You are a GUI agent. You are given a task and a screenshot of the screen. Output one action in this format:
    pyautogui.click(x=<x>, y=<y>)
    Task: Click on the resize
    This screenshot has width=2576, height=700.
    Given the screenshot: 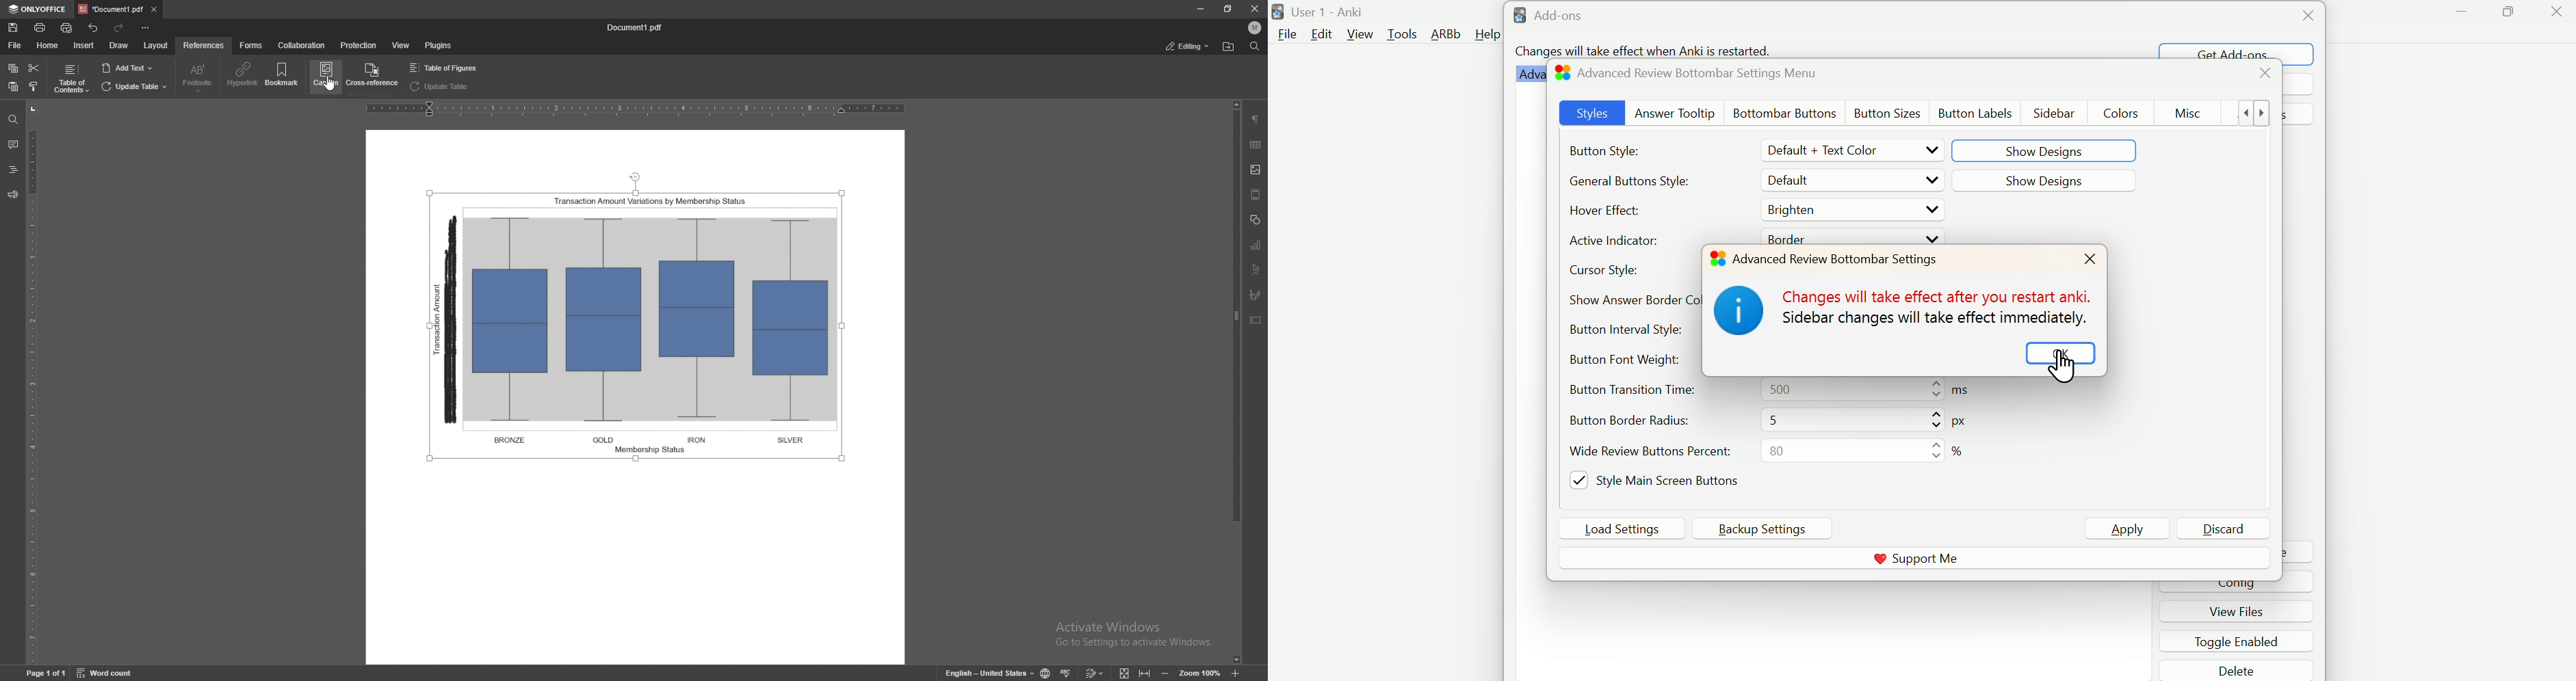 What is the action you would take?
    pyautogui.click(x=1226, y=9)
    